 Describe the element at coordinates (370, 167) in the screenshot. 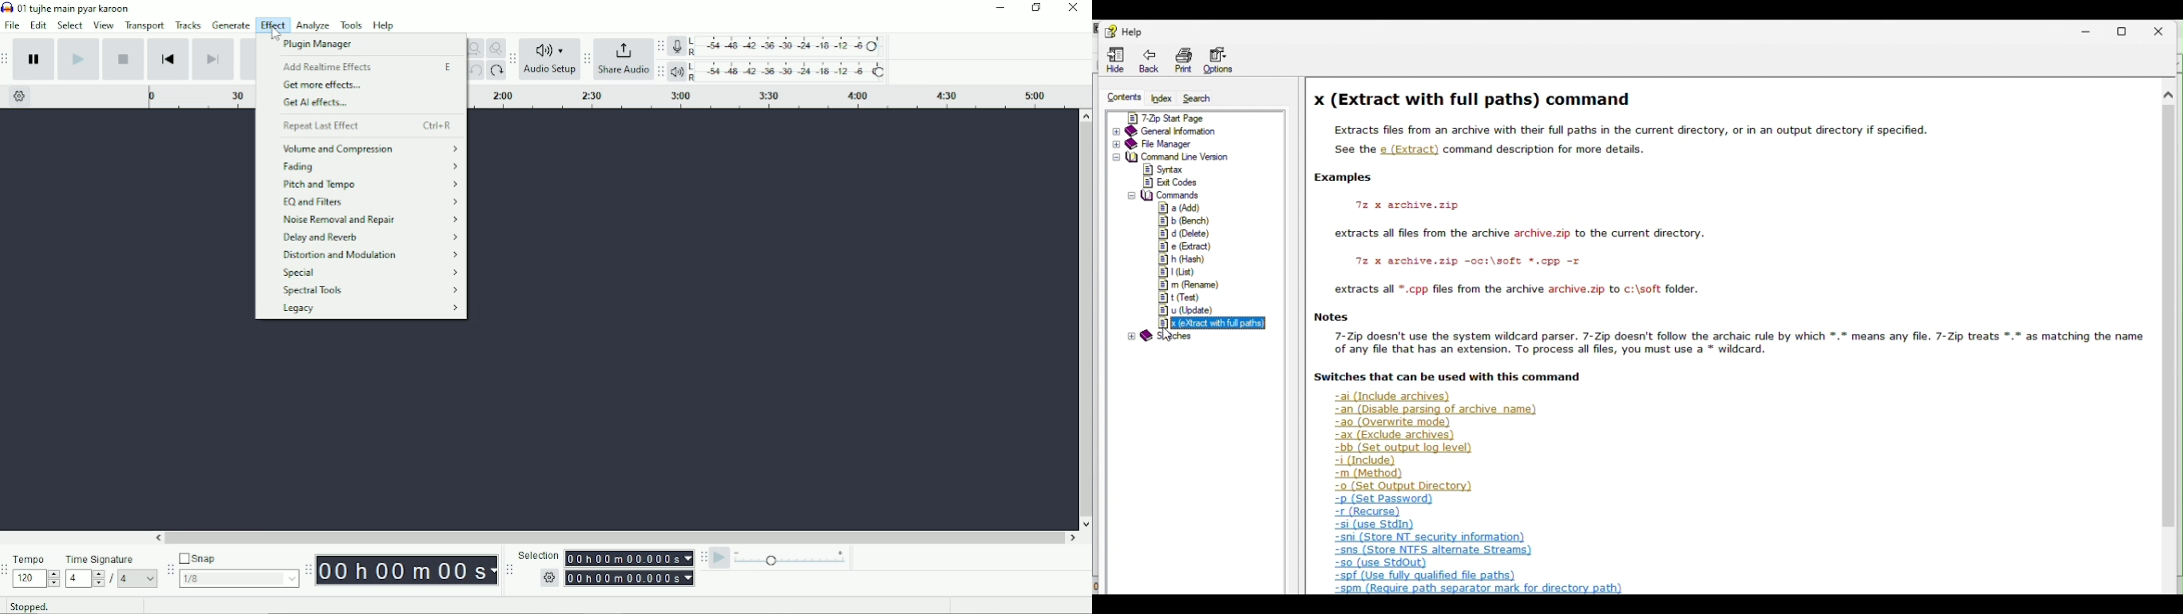

I see `Fading` at that location.